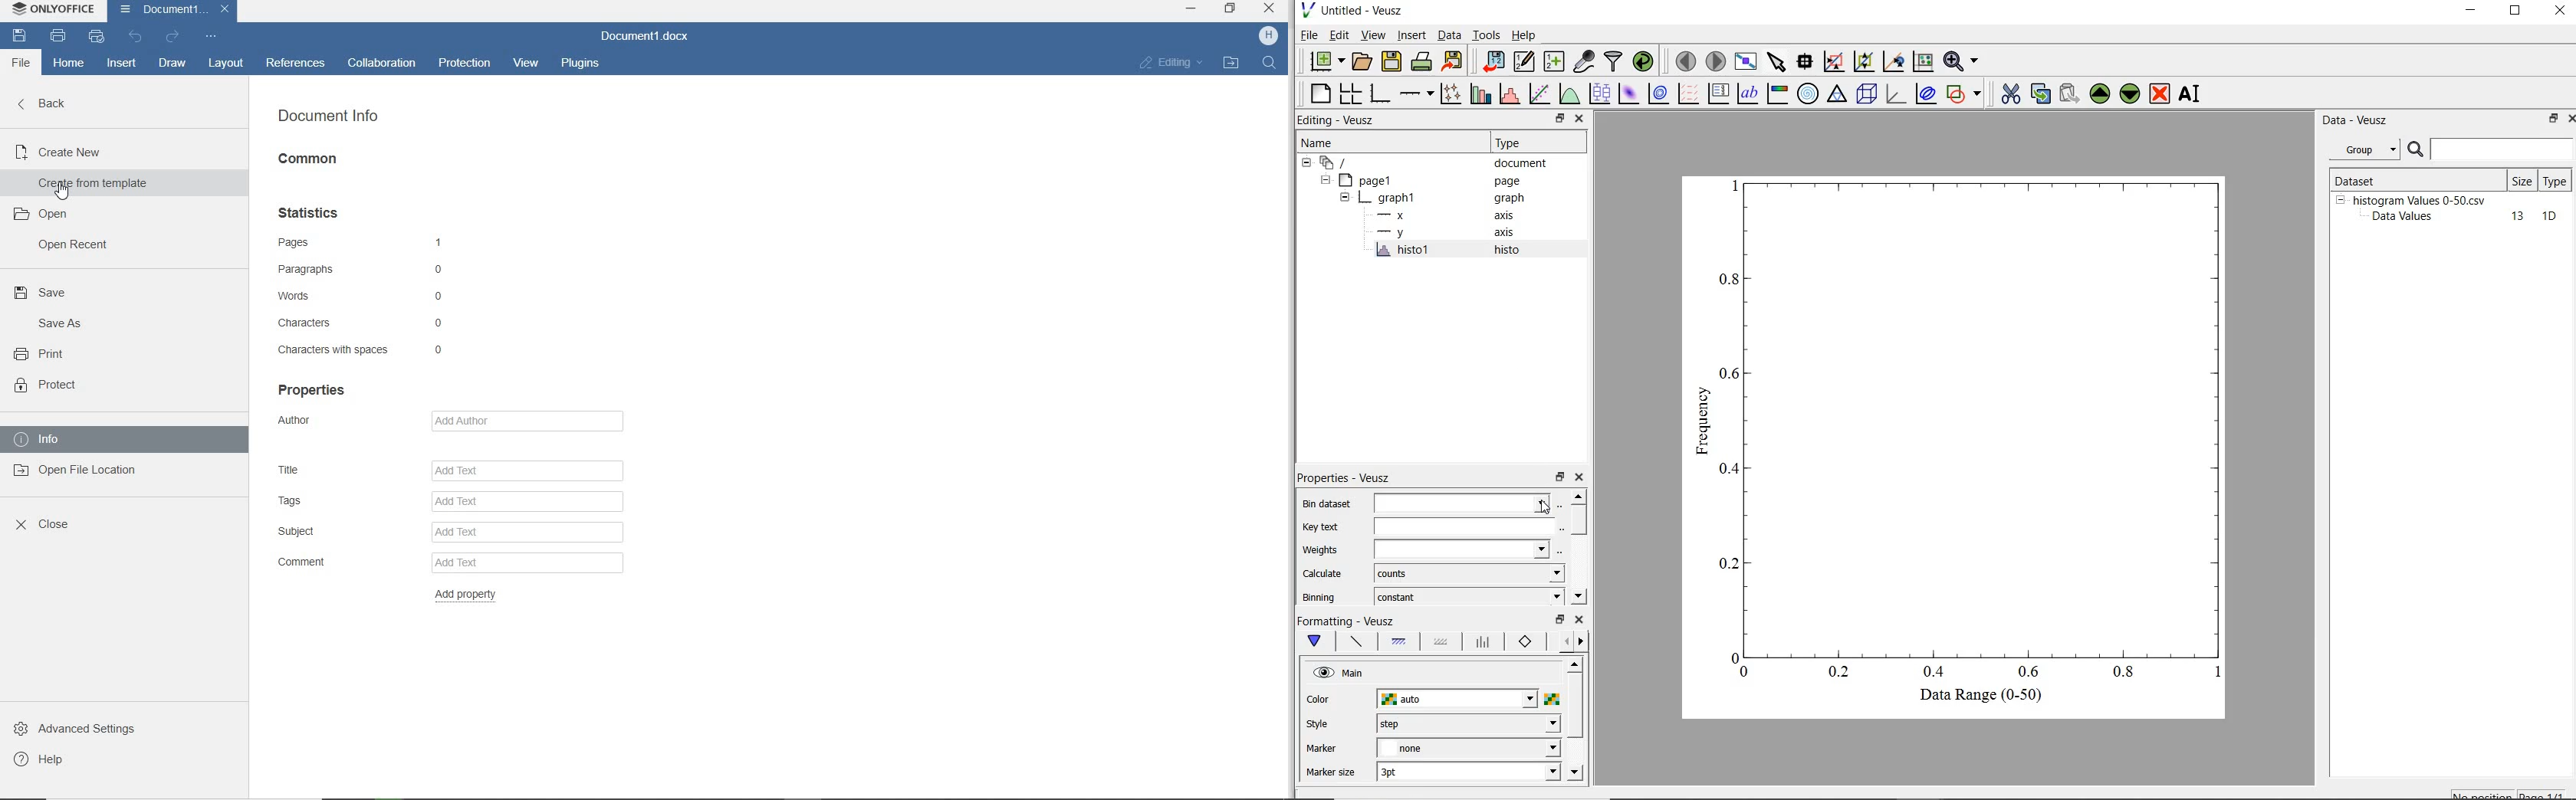 This screenshot has width=2576, height=812. What do you see at coordinates (1961, 61) in the screenshot?
I see `zoom functions menu` at bounding box center [1961, 61].